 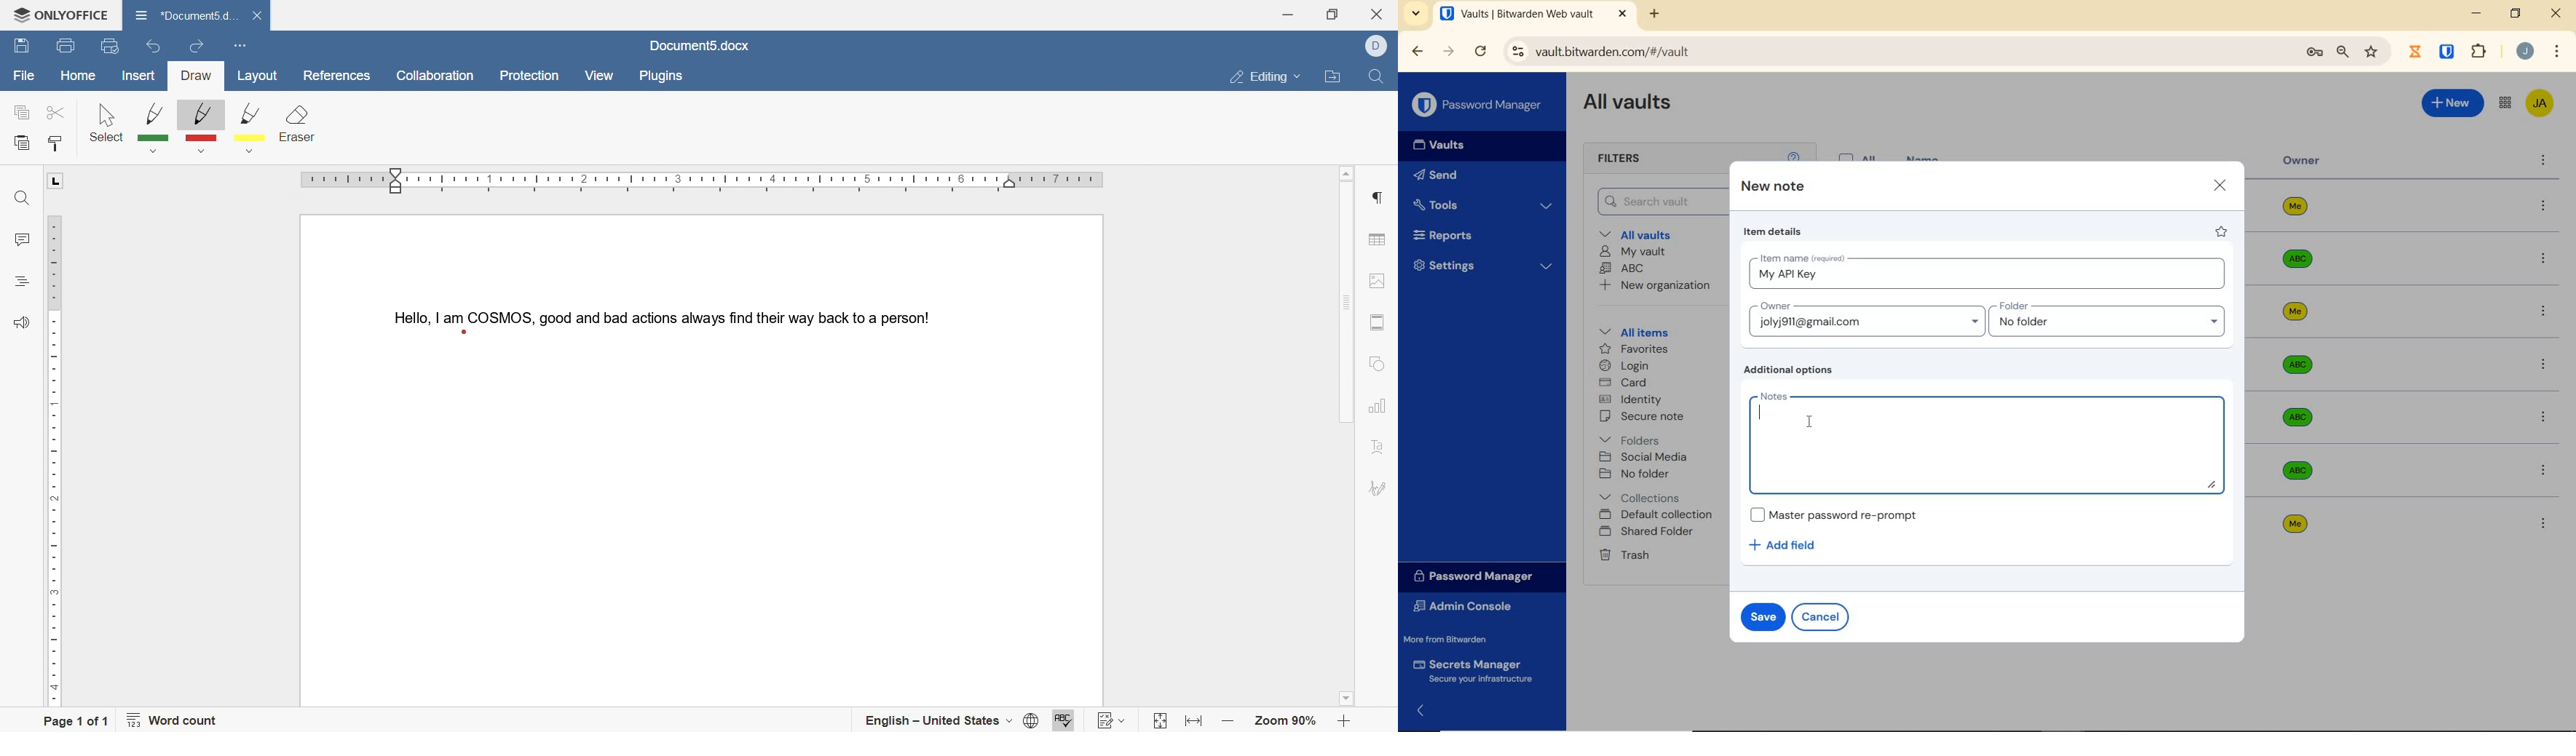 What do you see at coordinates (1062, 718) in the screenshot?
I see `spell checking` at bounding box center [1062, 718].